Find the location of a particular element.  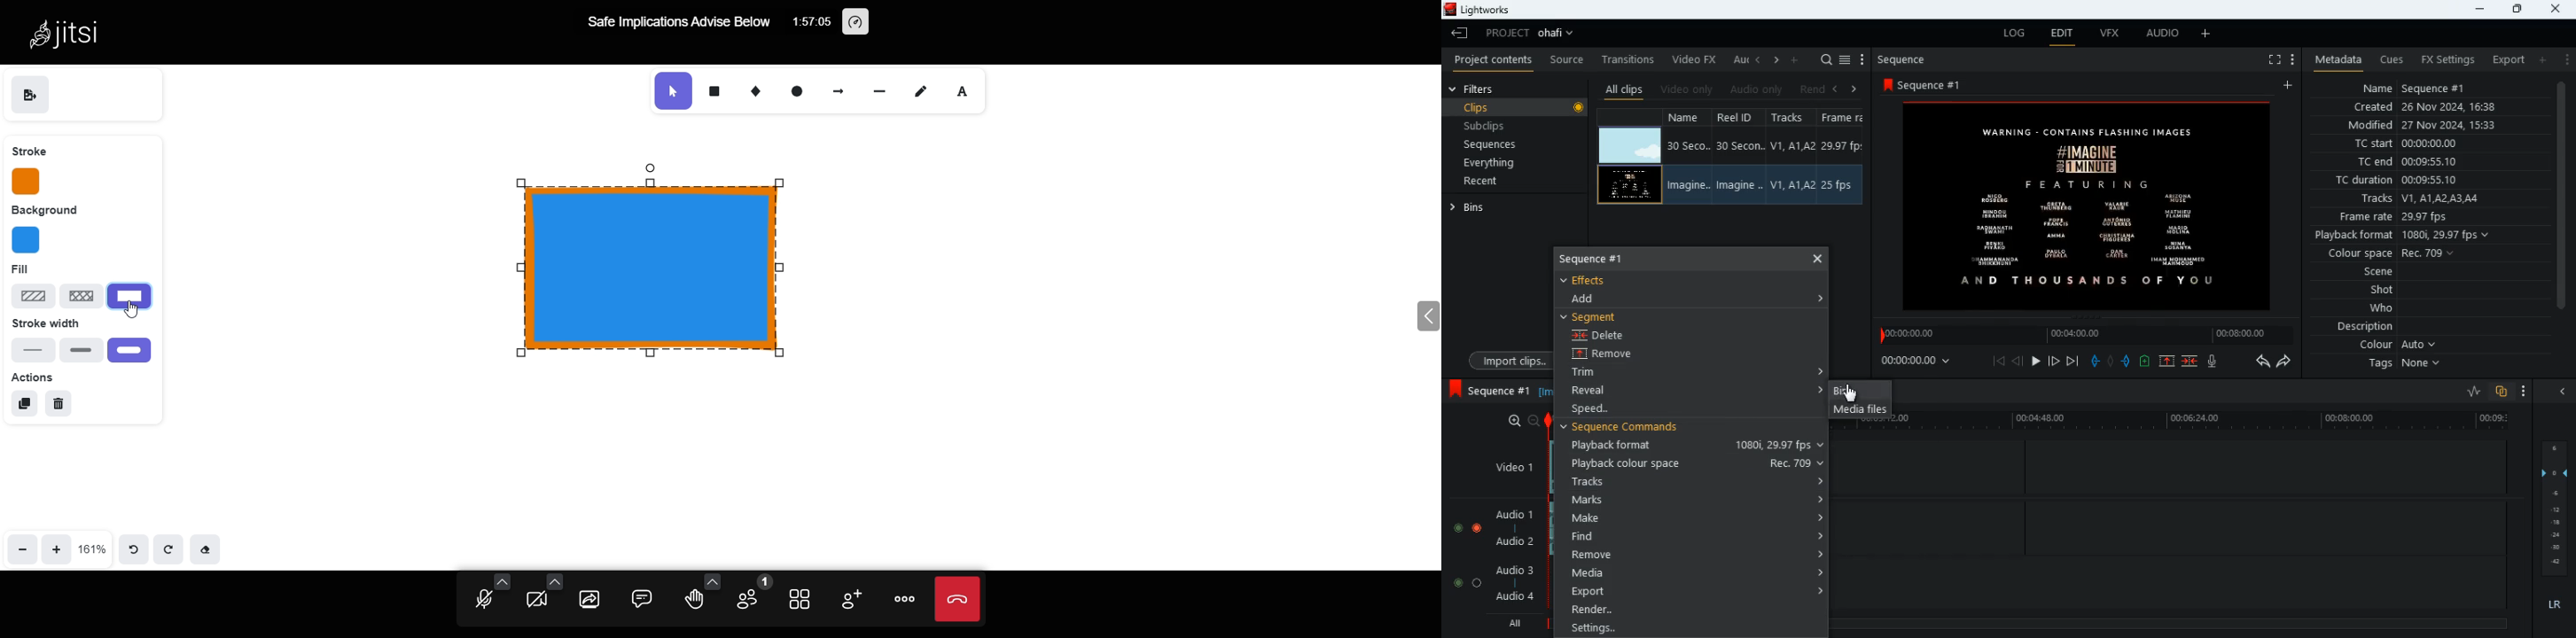

bins is located at coordinates (1476, 211).